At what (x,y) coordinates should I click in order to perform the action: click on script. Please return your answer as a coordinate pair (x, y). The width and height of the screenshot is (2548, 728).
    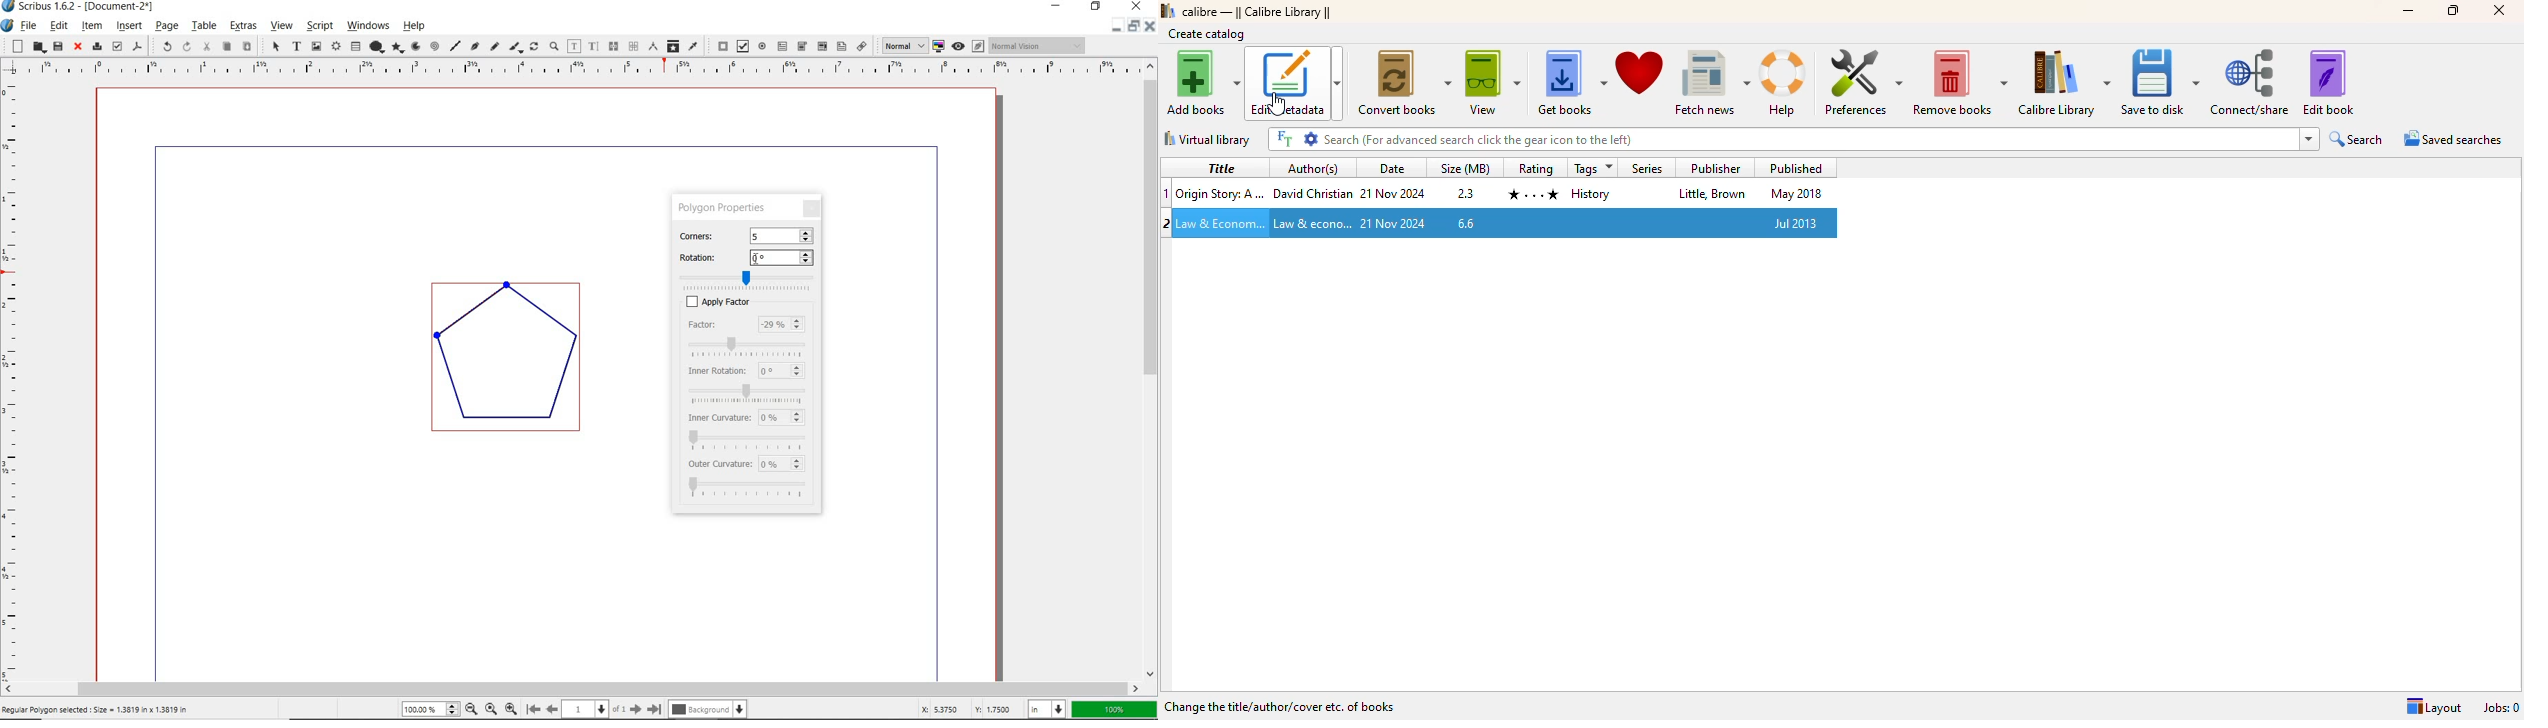
    Looking at the image, I should click on (319, 26).